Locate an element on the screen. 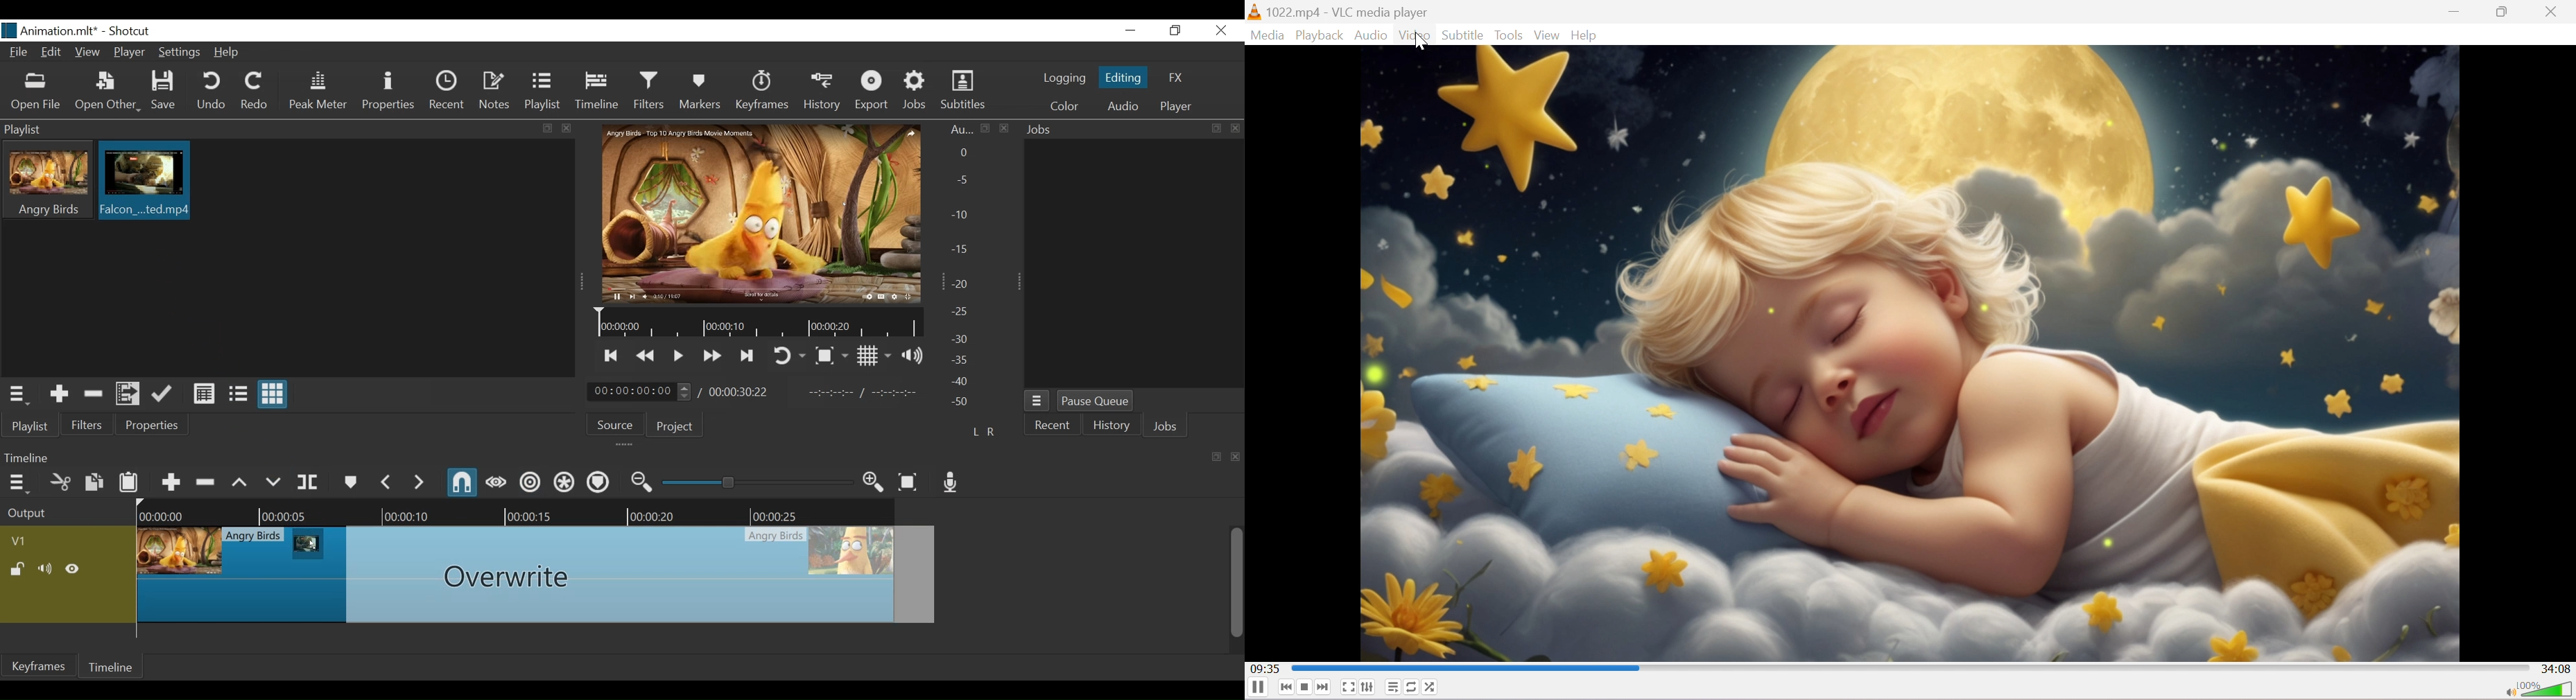 This screenshot has width=2576, height=700. Shotcut is located at coordinates (134, 32).